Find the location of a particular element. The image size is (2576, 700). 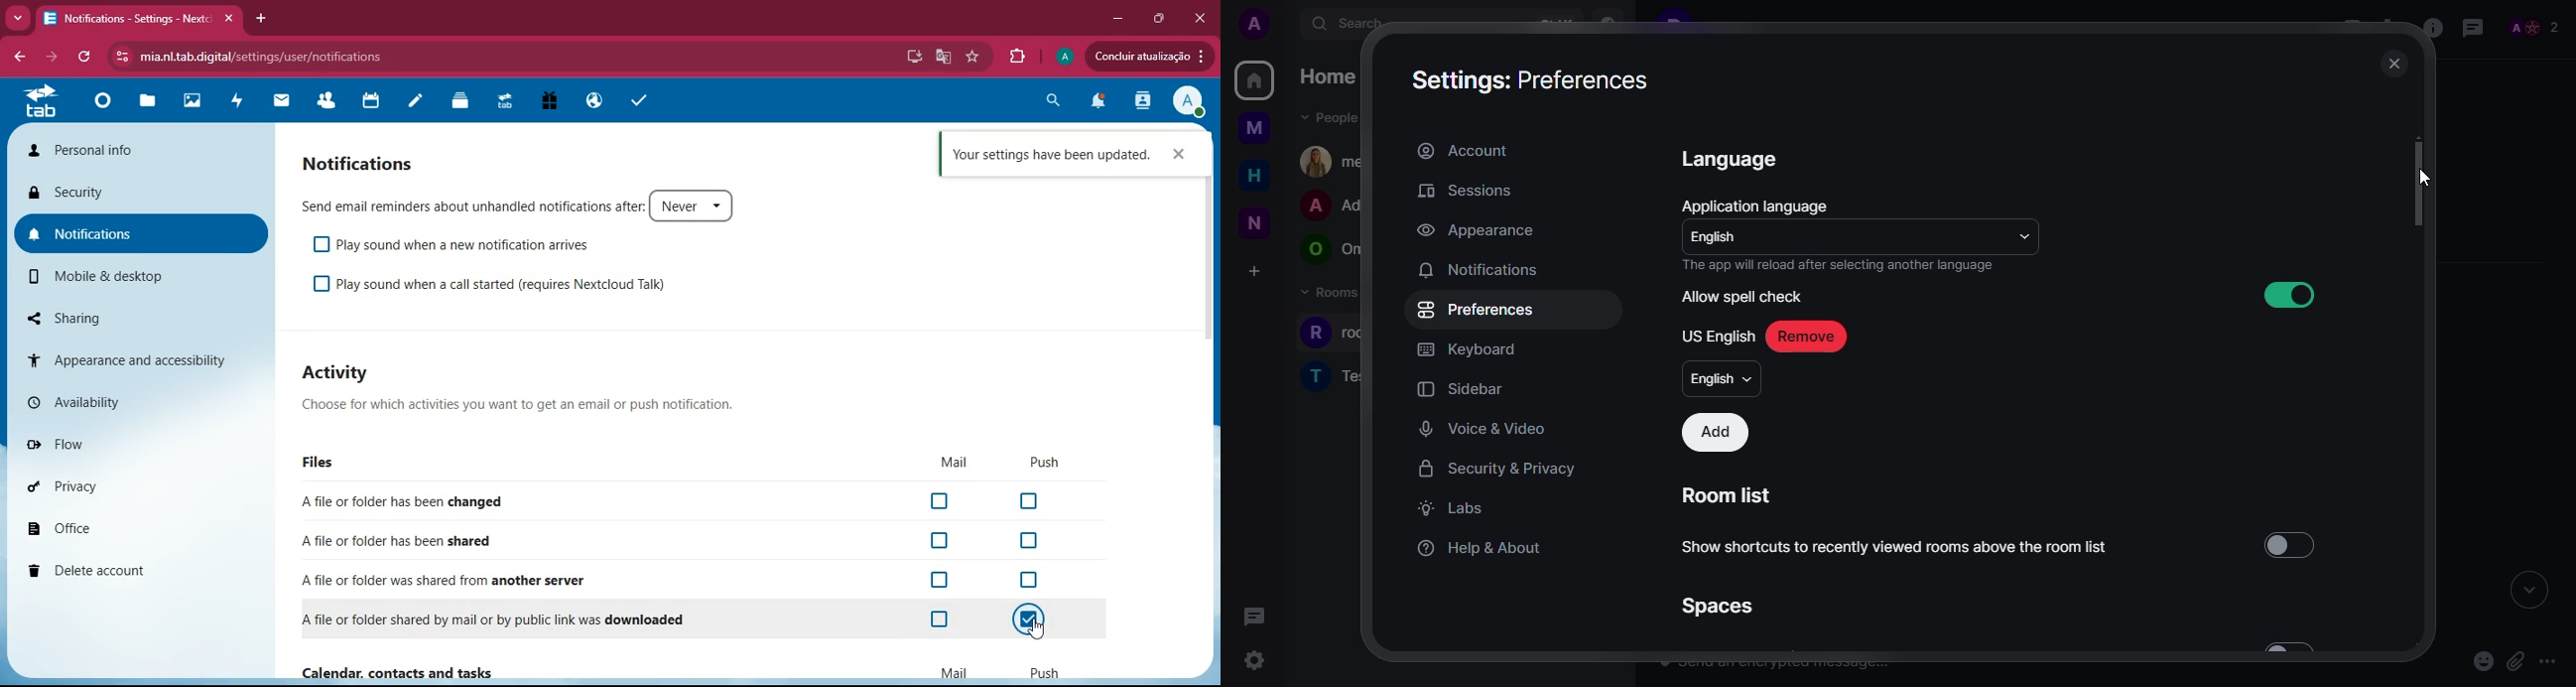

people dropdown is located at coordinates (1333, 118).